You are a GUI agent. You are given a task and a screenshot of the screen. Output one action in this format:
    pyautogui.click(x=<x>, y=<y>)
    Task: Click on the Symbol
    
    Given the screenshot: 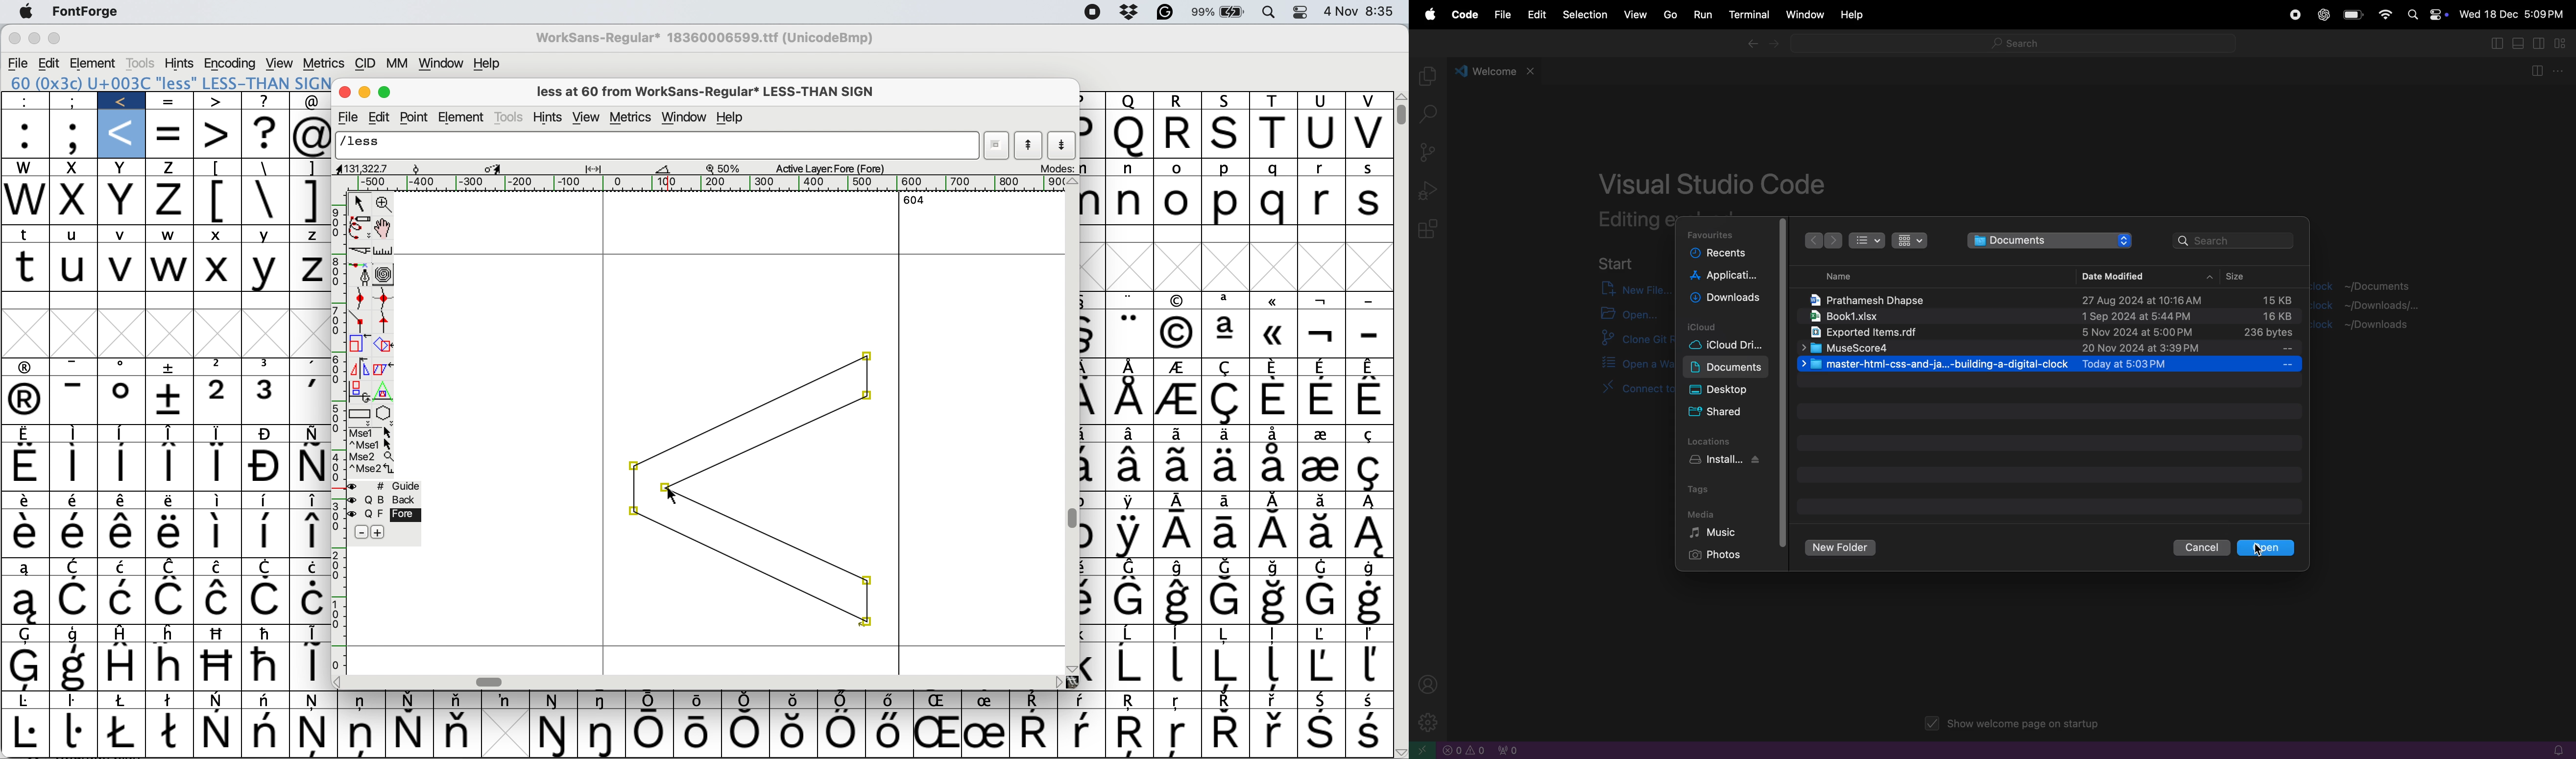 What is the action you would take?
    pyautogui.click(x=1369, y=666)
    